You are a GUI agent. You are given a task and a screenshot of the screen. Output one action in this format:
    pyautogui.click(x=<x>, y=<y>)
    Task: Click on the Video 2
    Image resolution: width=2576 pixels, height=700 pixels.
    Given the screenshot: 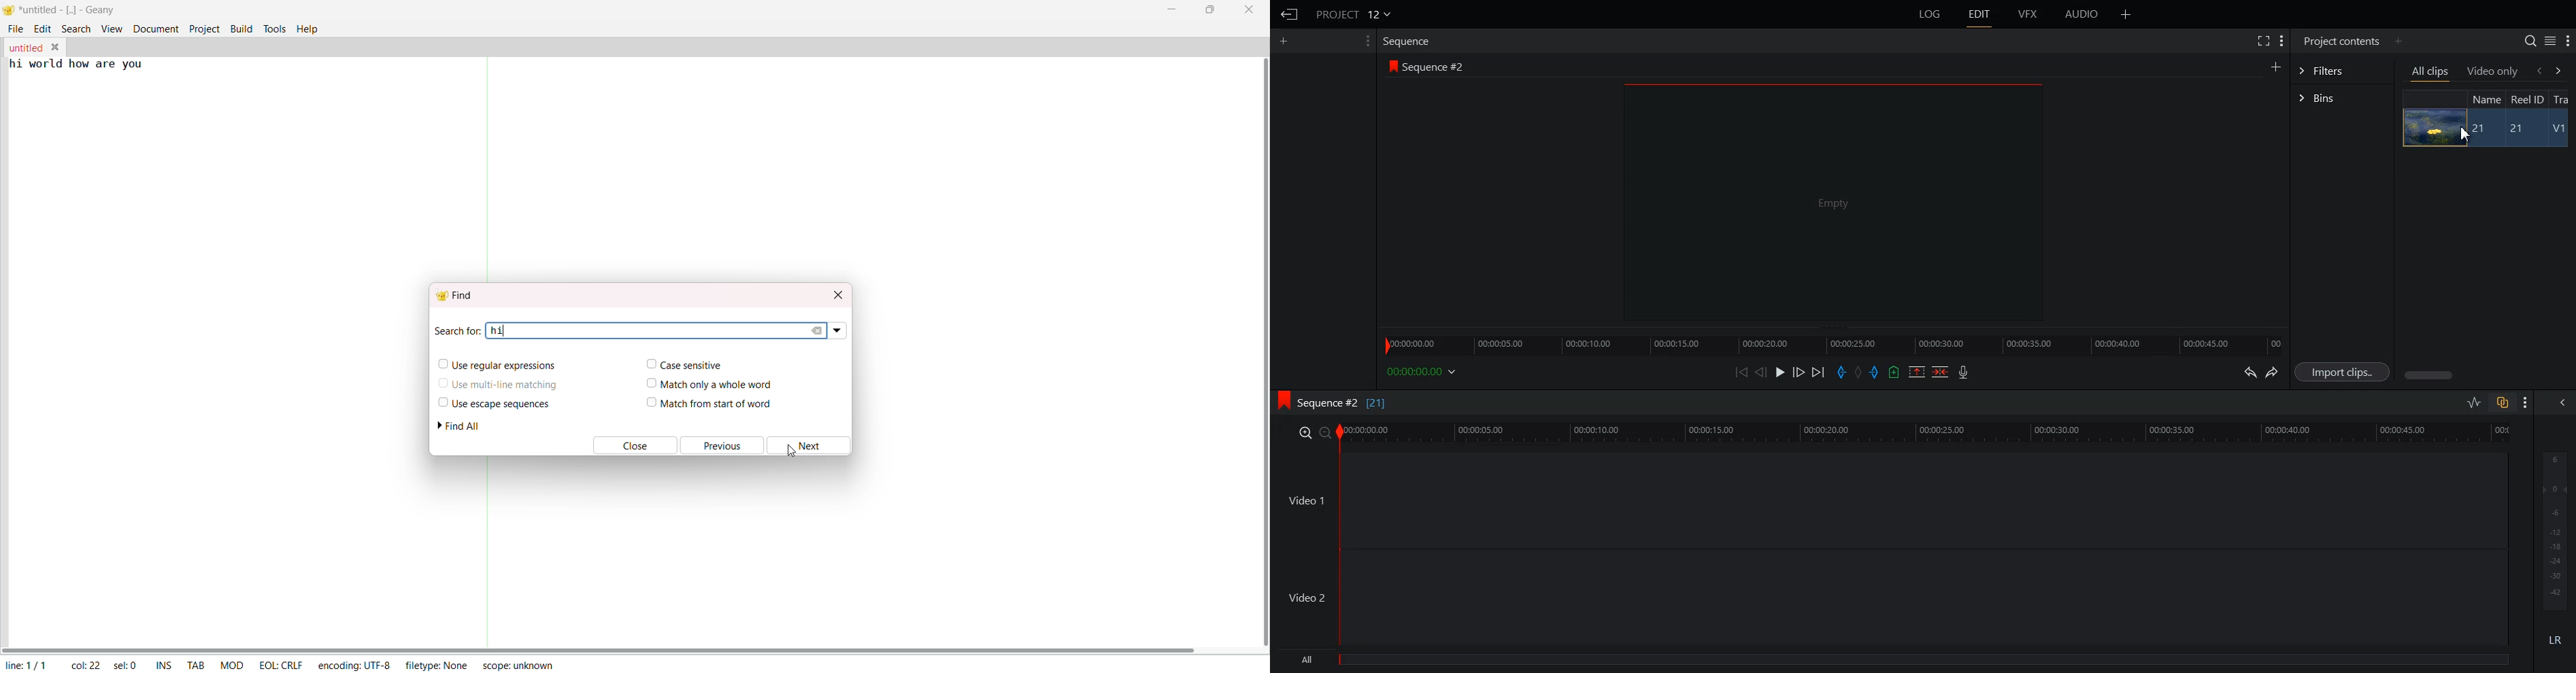 What is the action you would take?
    pyautogui.click(x=1889, y=598)
    